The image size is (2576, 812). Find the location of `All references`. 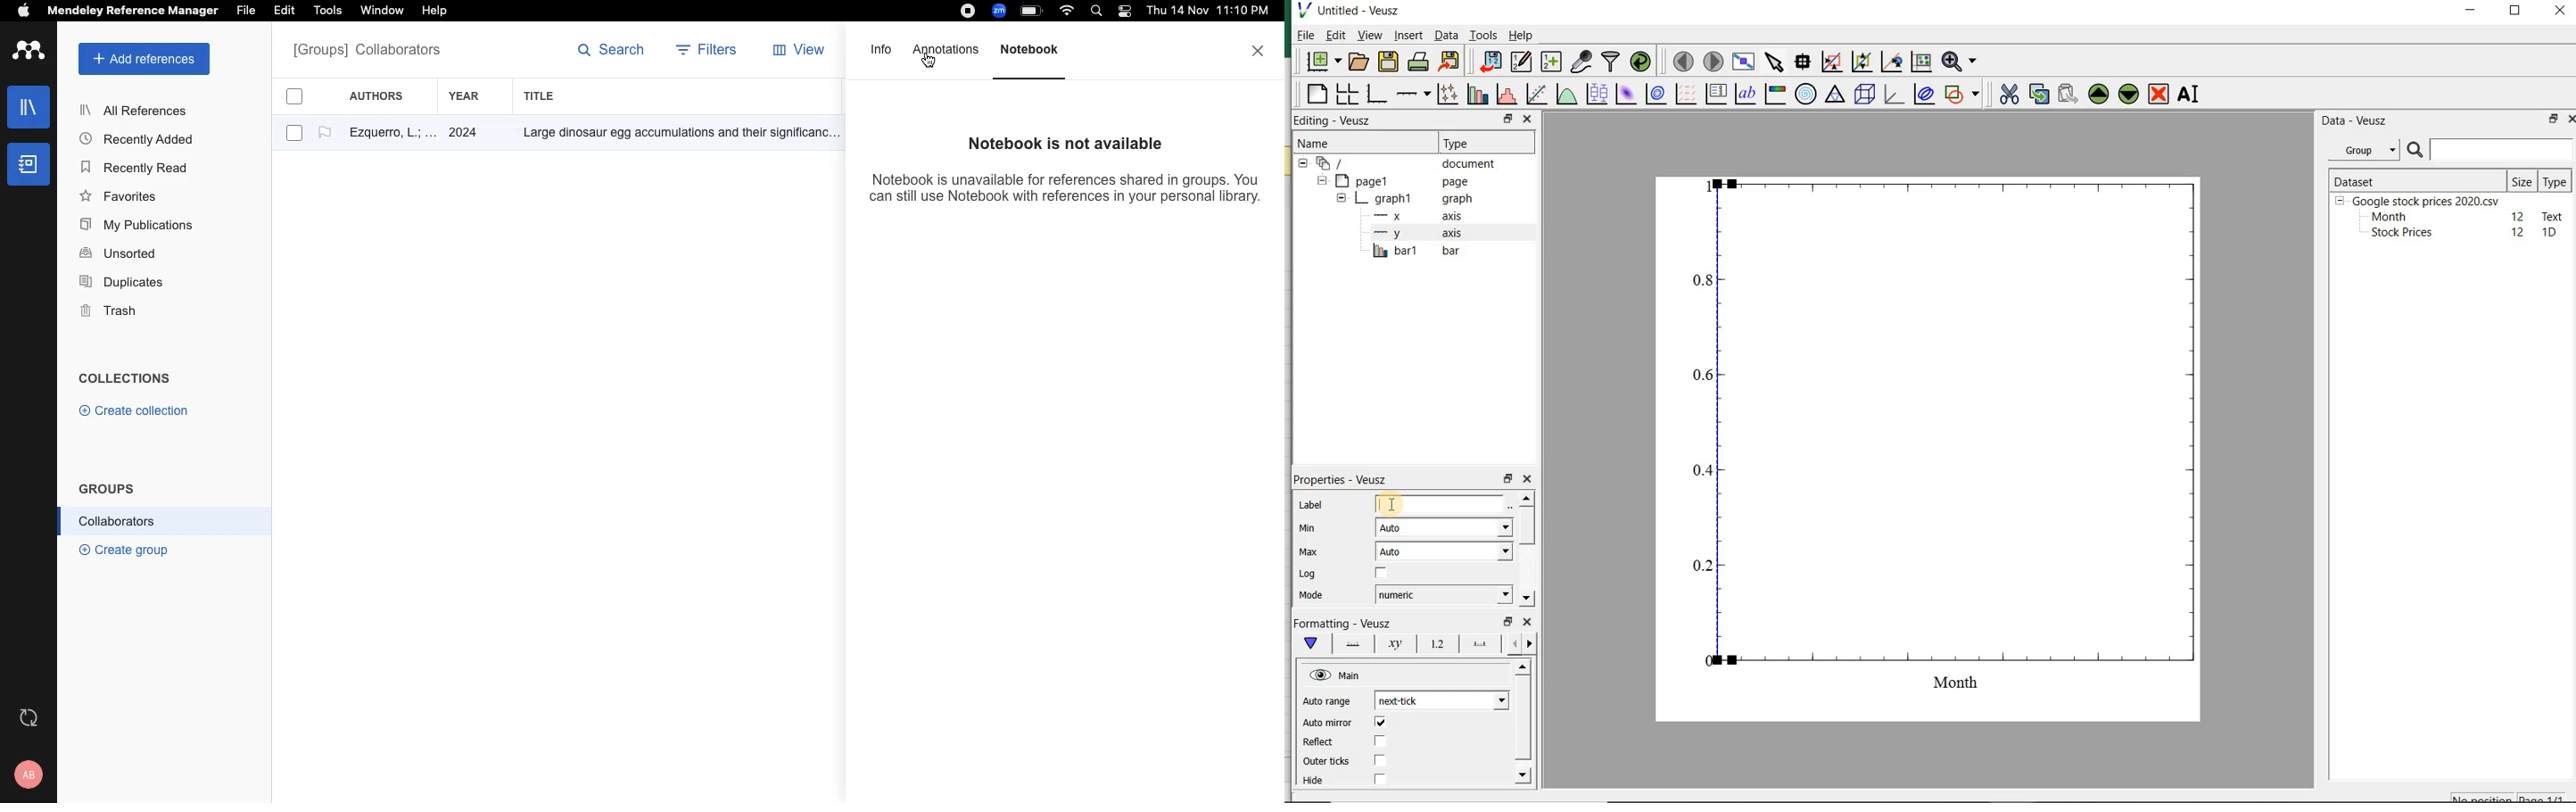

All references is located at coordinates (367, 52).